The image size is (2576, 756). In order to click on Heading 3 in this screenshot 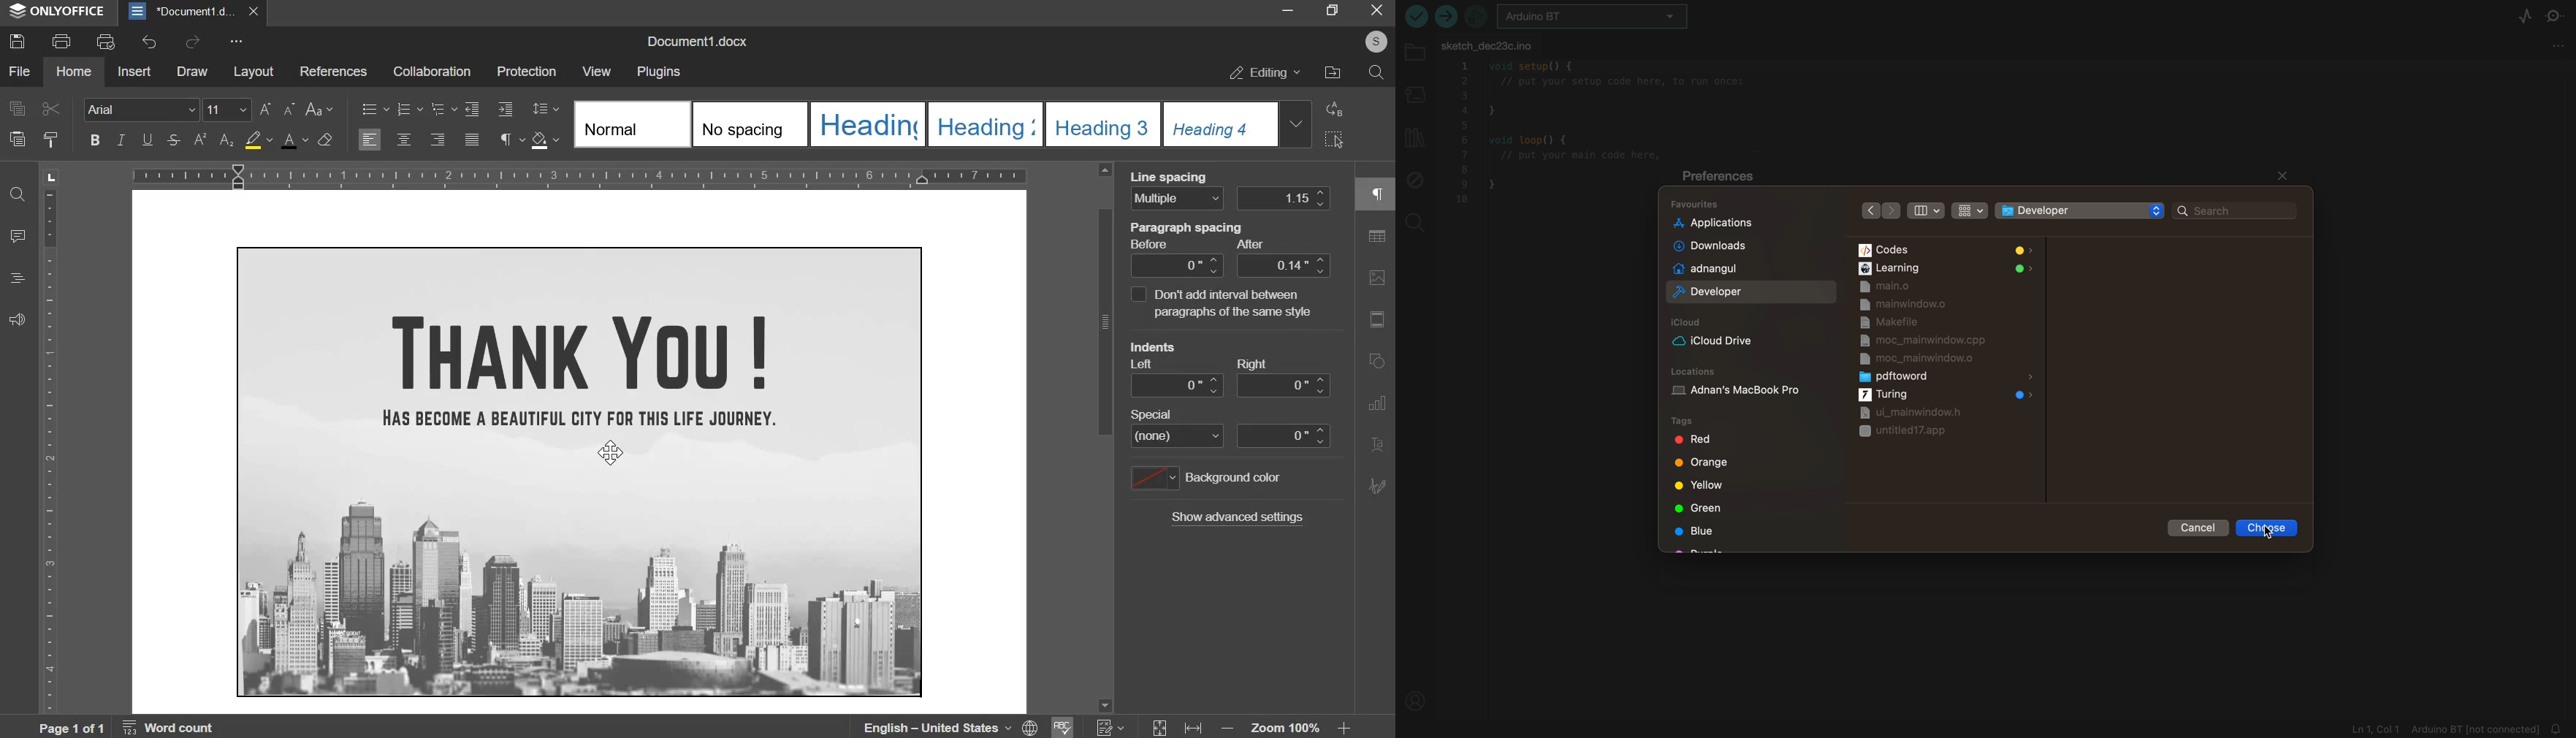, I will do `click(1100, 125)`.